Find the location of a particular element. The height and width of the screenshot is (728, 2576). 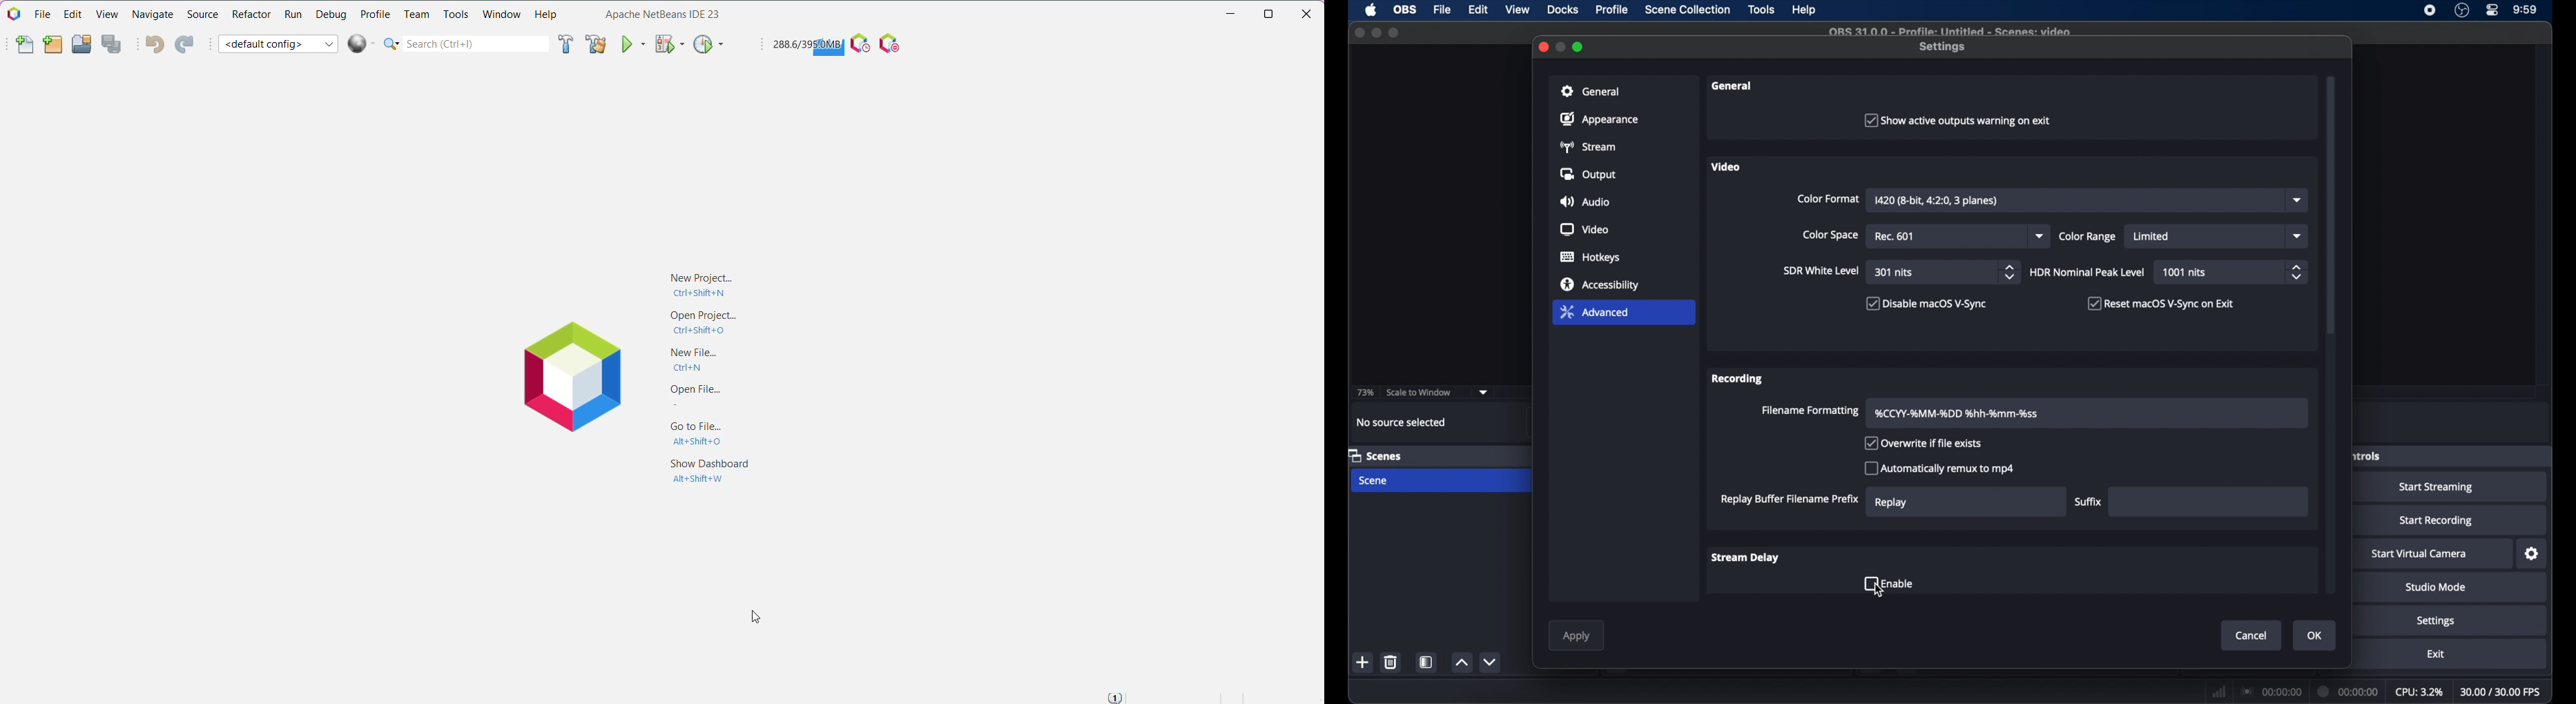

accessibility is located at coordinates (1599, 285).